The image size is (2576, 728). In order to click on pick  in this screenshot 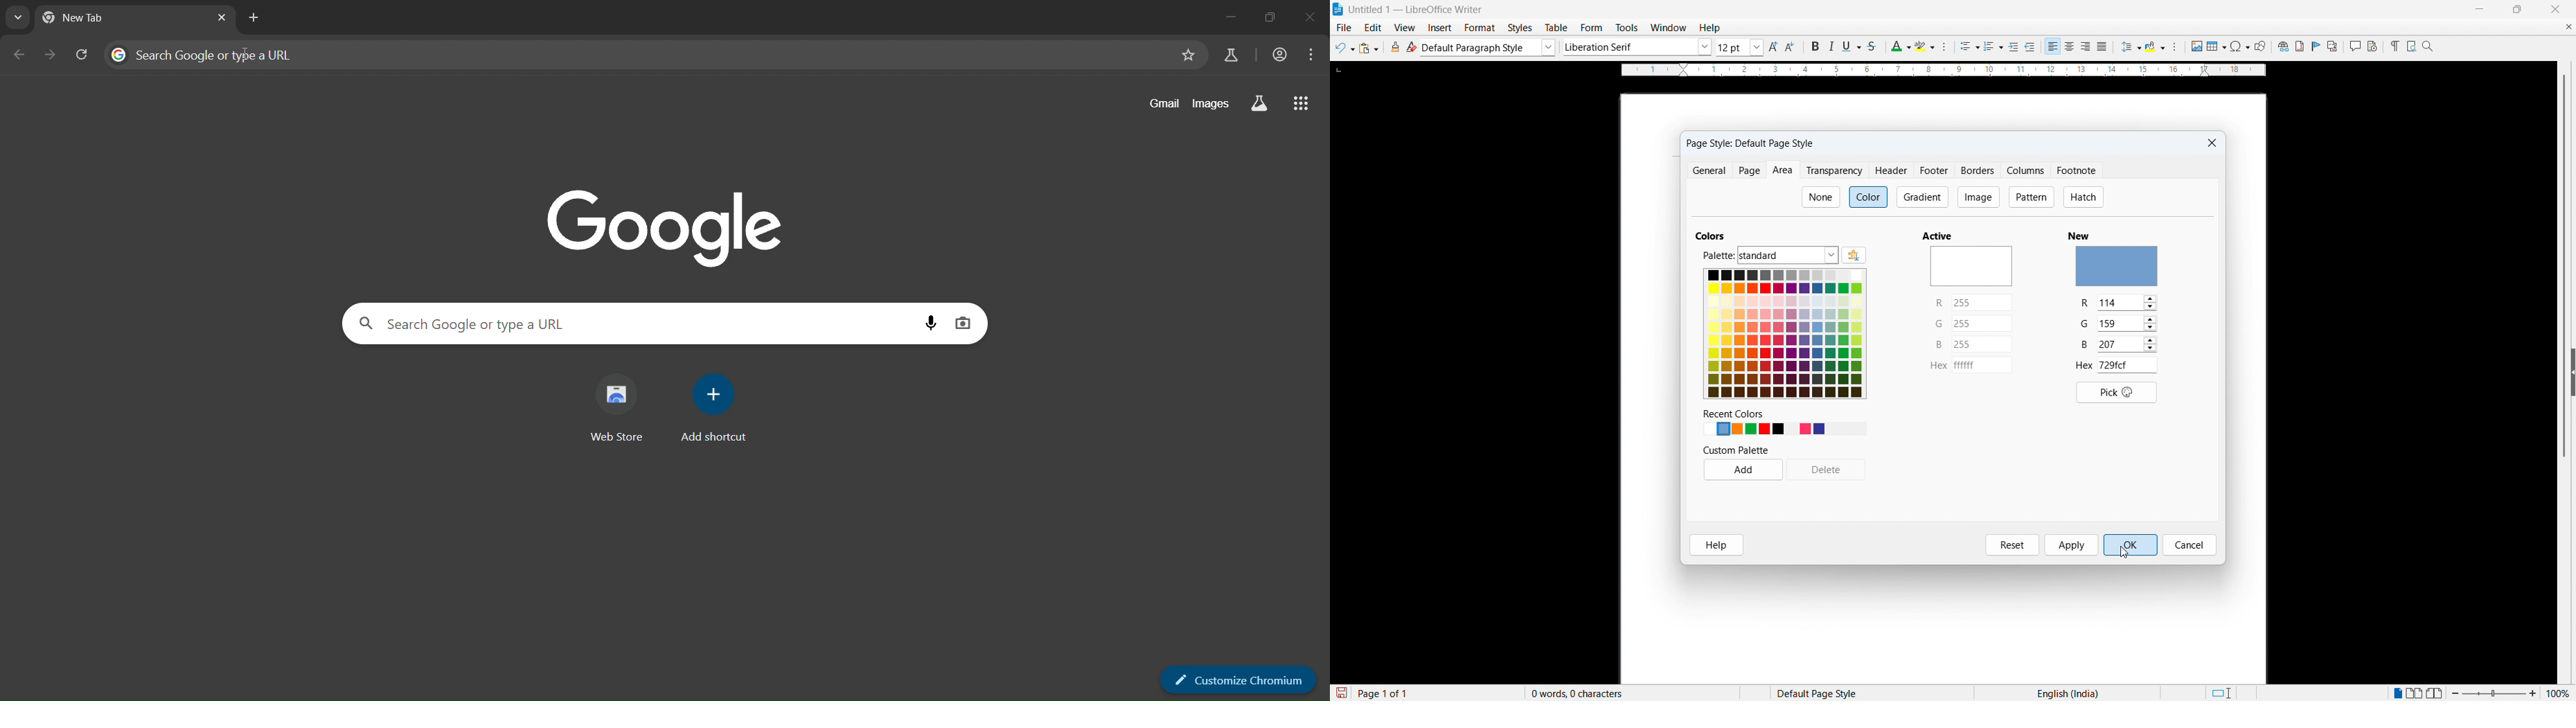, I will do `click(2117, 393)`.